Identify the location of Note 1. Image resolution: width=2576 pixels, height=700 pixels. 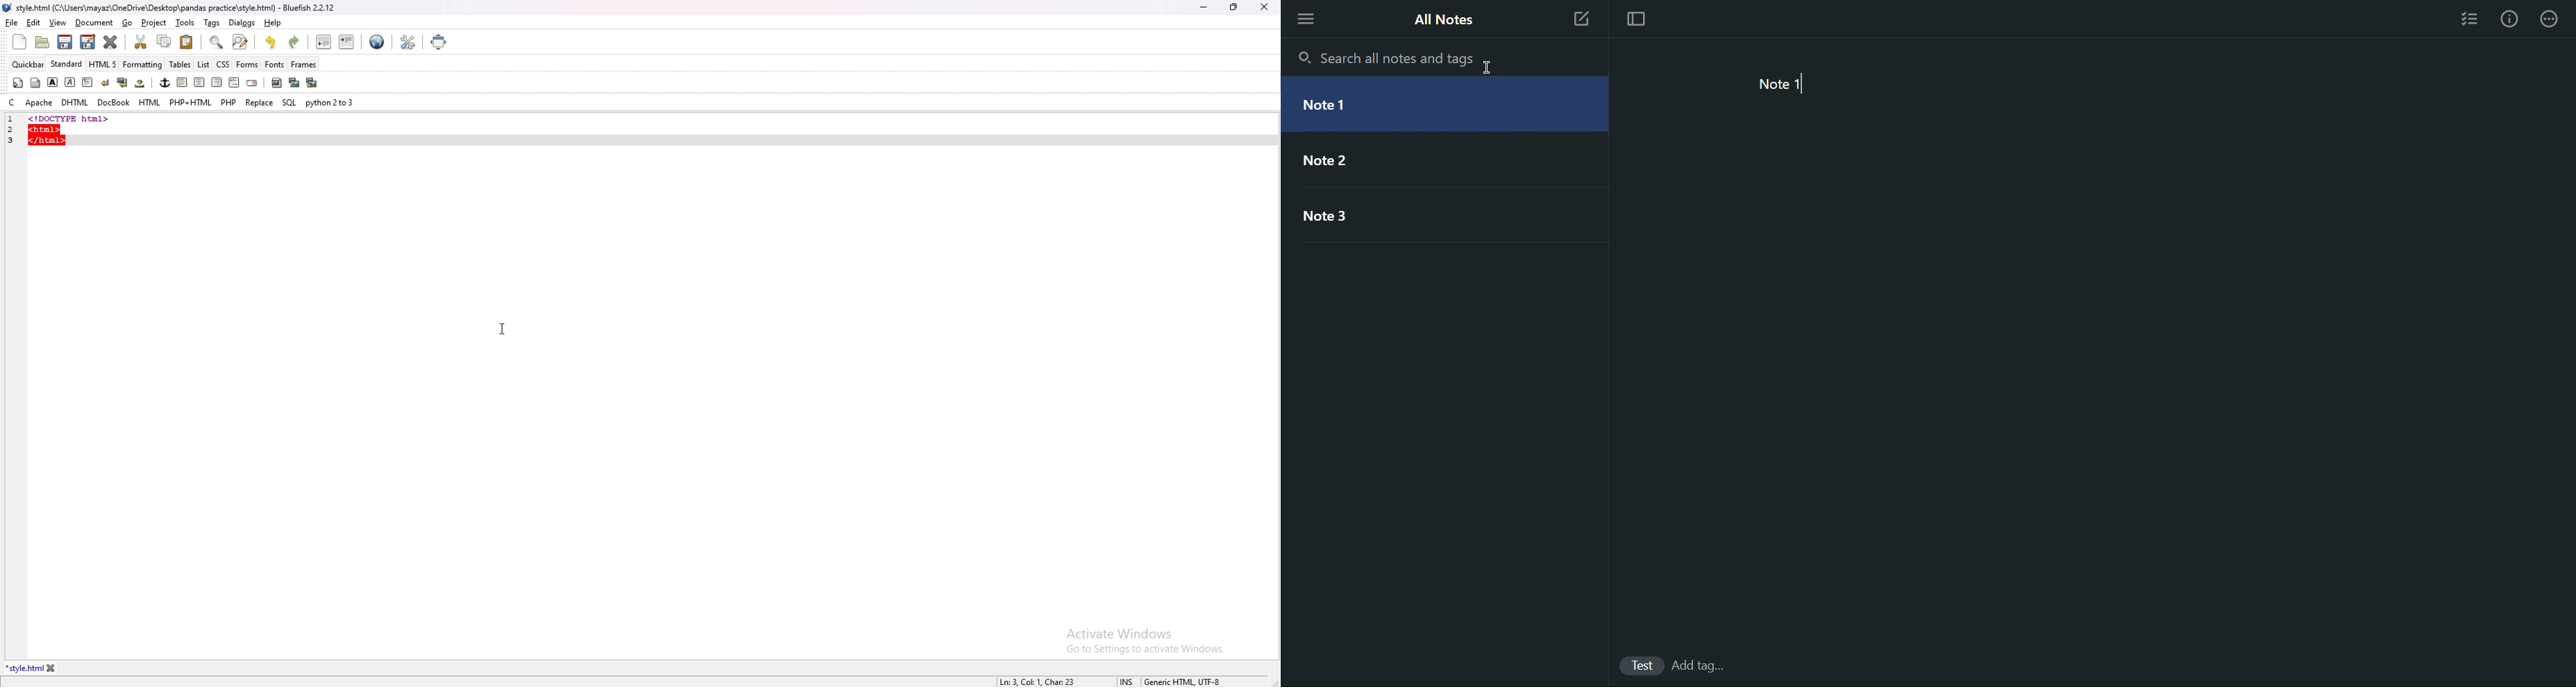
(1424, 103).